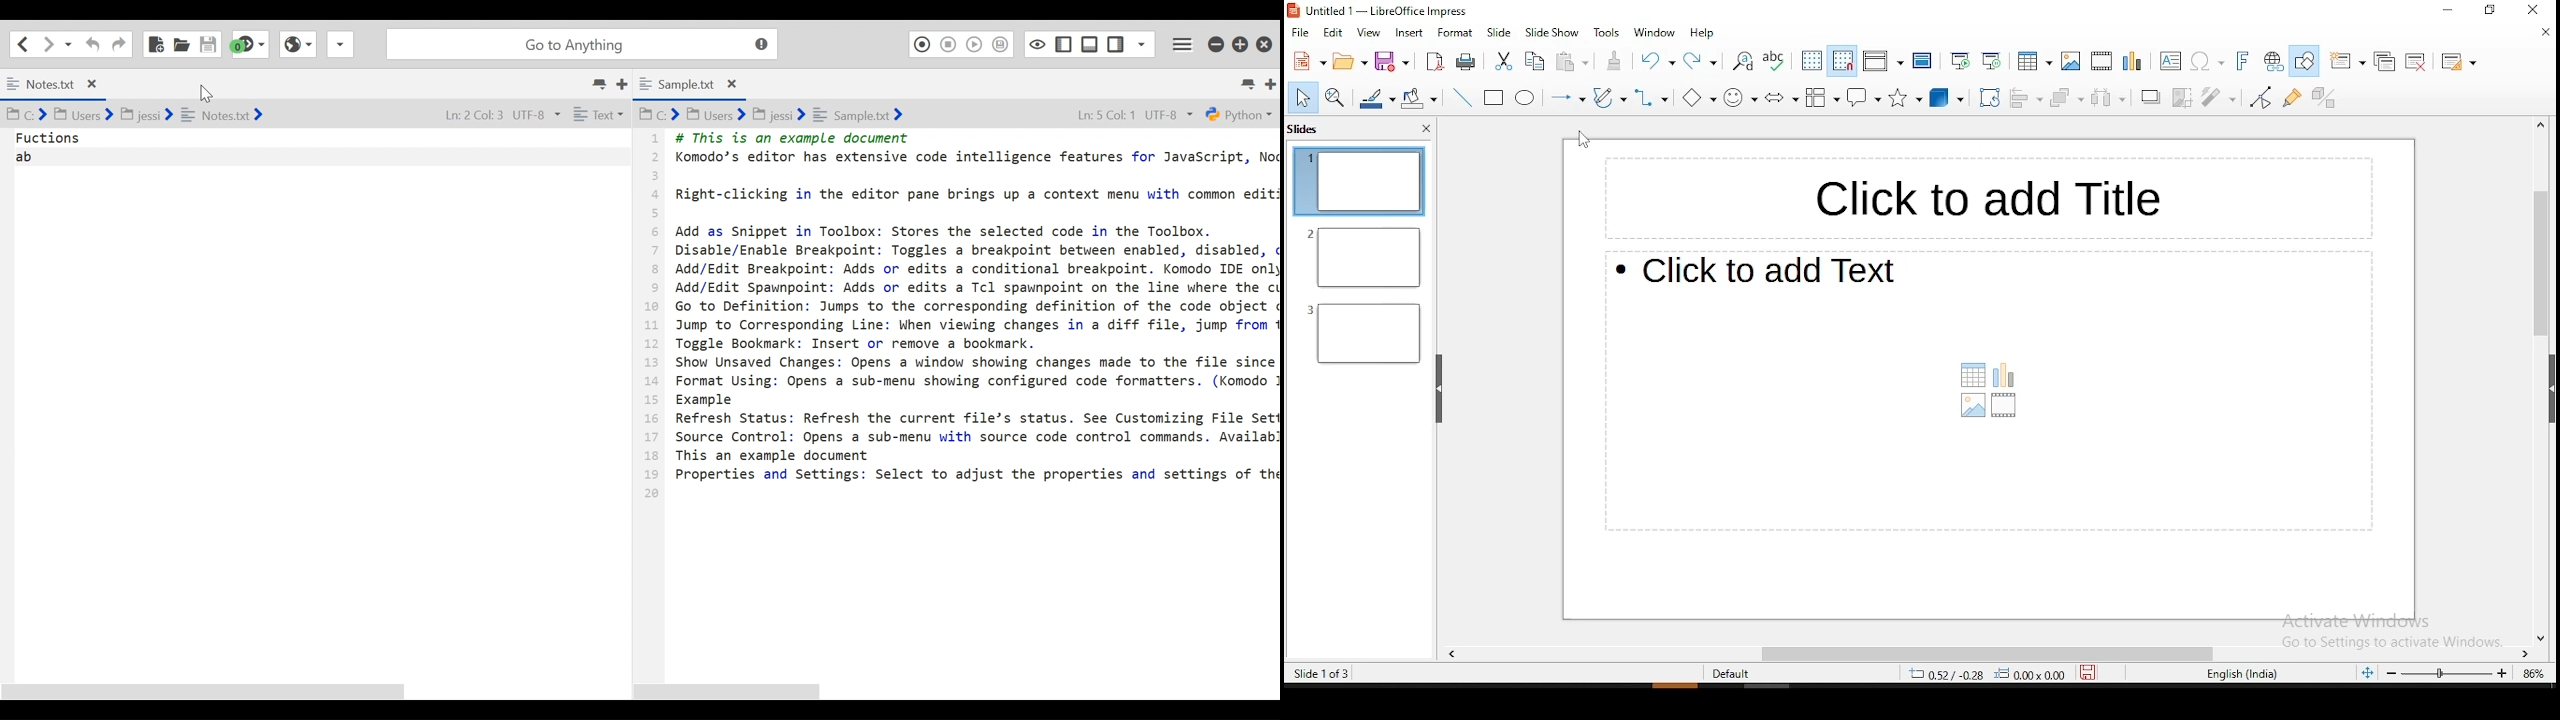 This screenshot has height=728, width=2576. I want to click on new slide, so click(2345, 60).